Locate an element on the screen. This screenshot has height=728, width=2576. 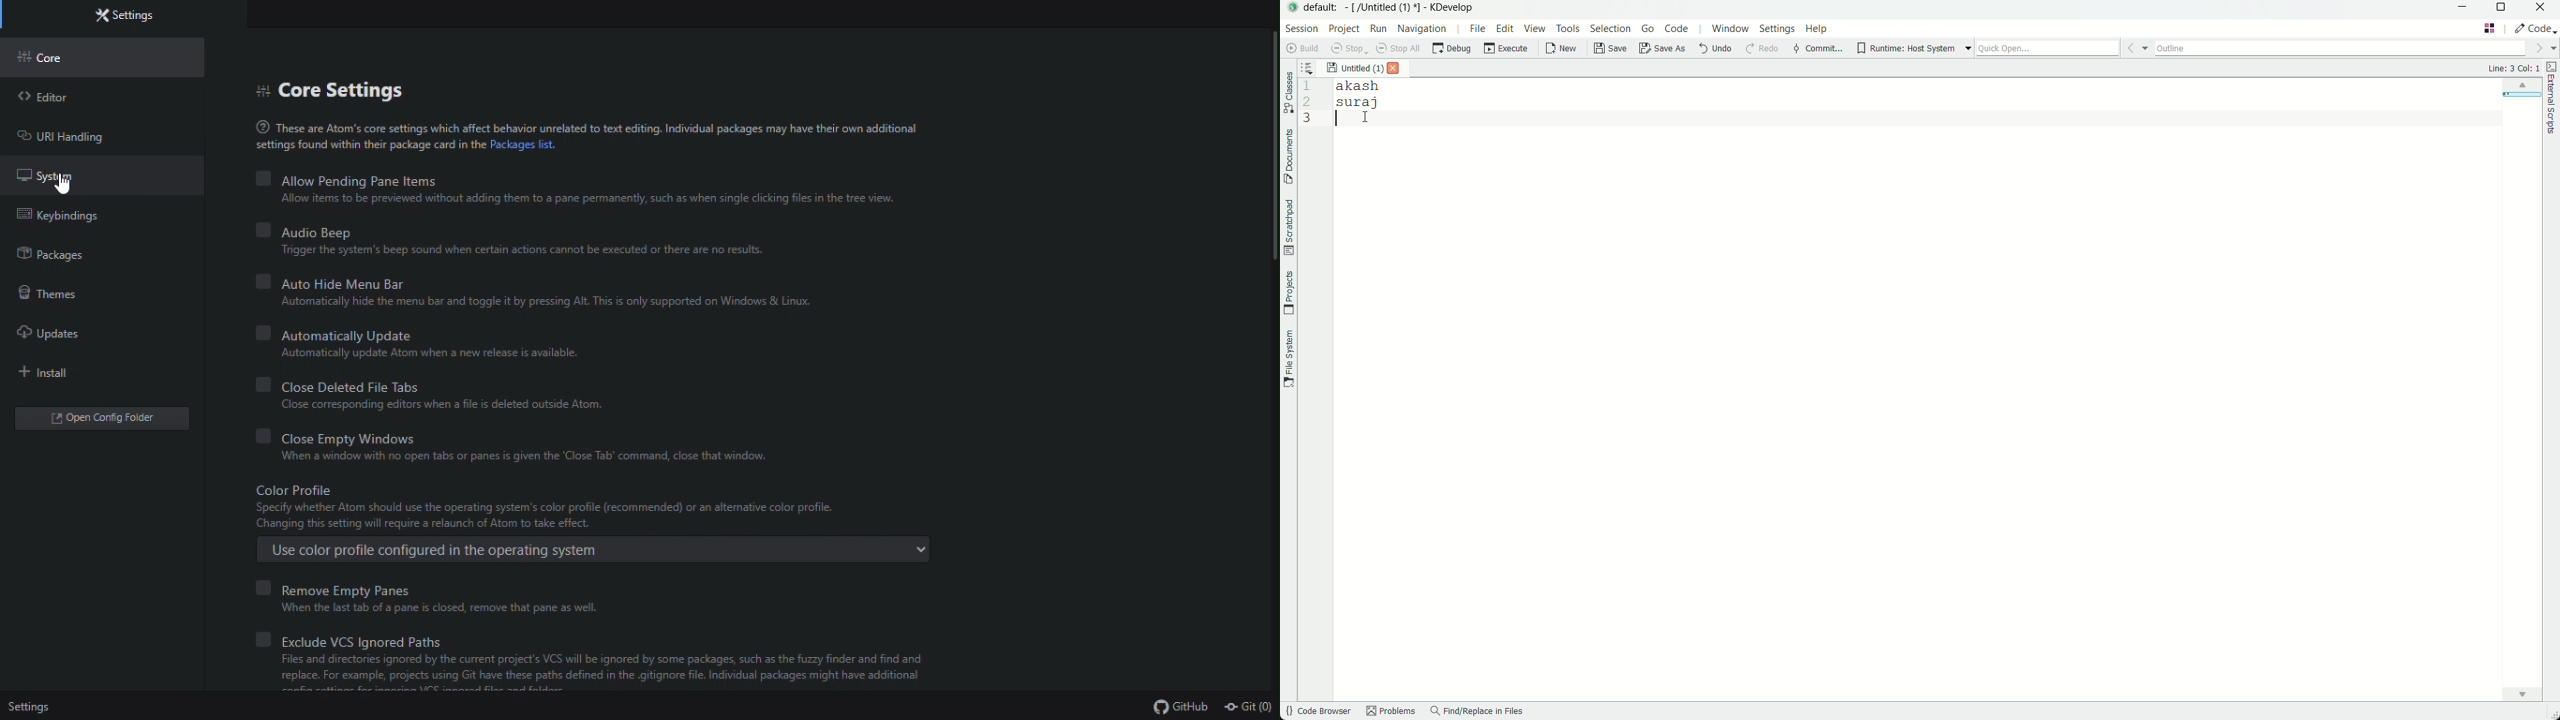
Color Profile
Specify whether Atom should use the operating system's color profile (recommended) or an altemative color profile
Changing this setting will require a relaunch of Atom to take effect. is located at coordinates (574, 505).